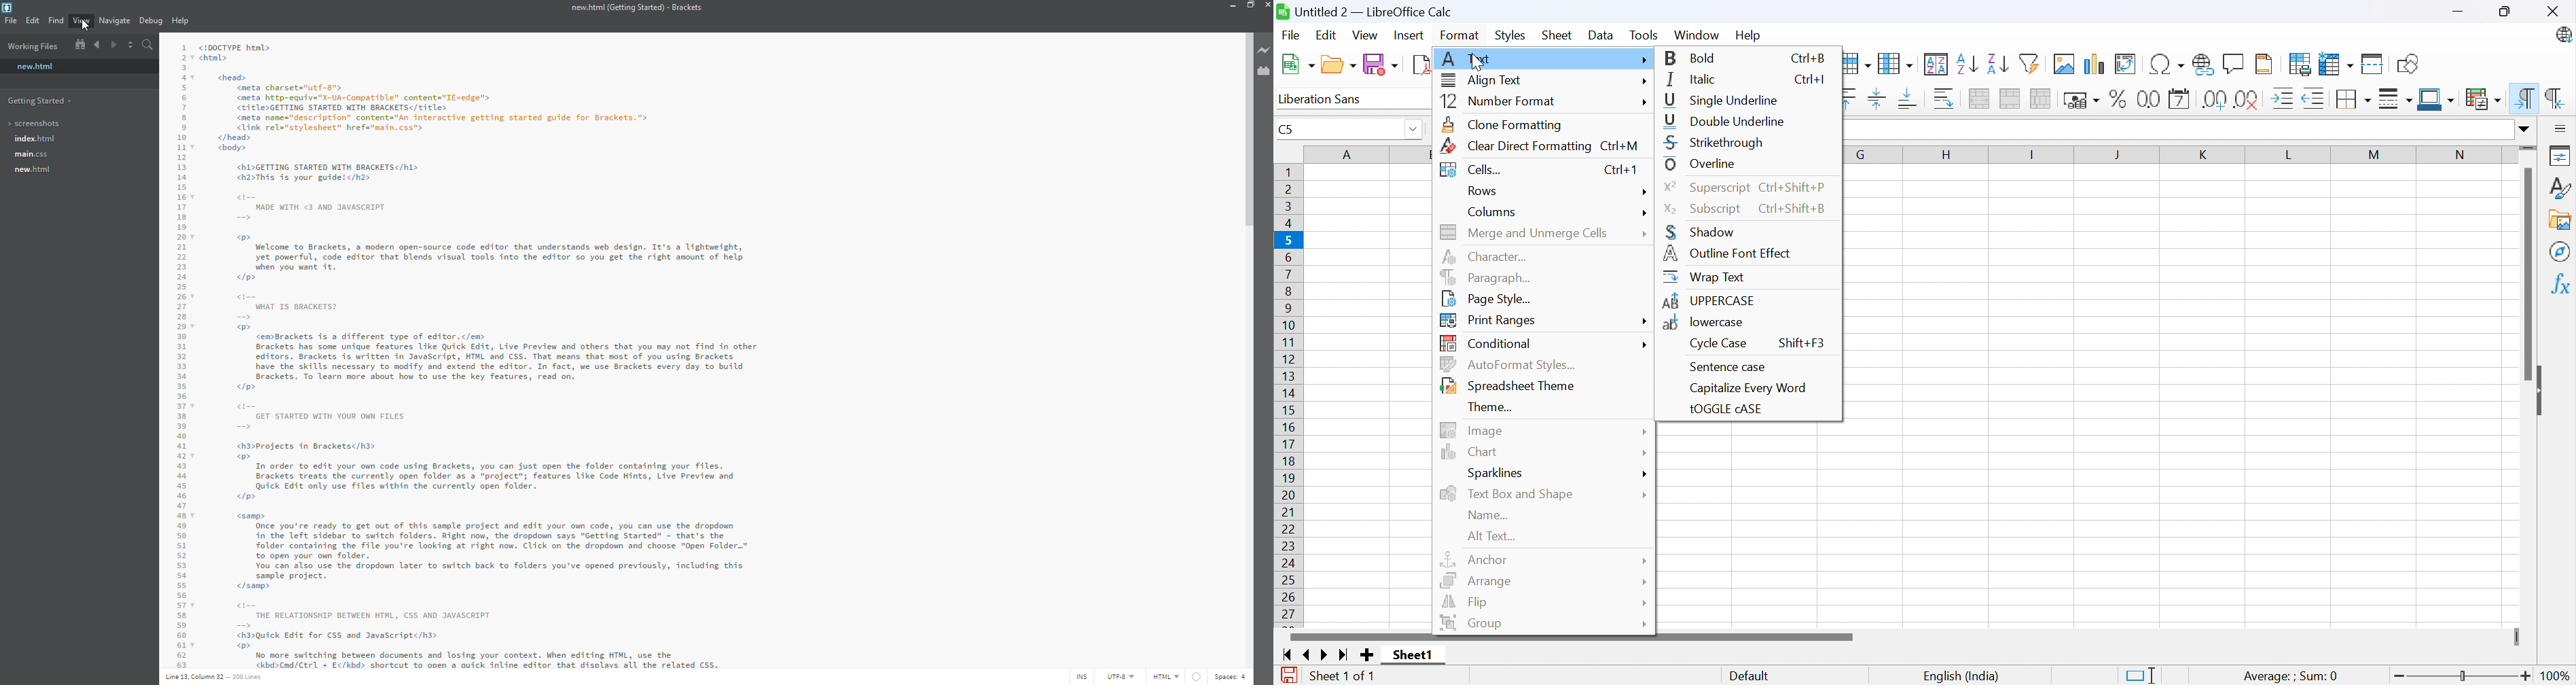  Describe the element at coordinates (1367, 655) in the screenshot. I see `Add new sheet` at that location.